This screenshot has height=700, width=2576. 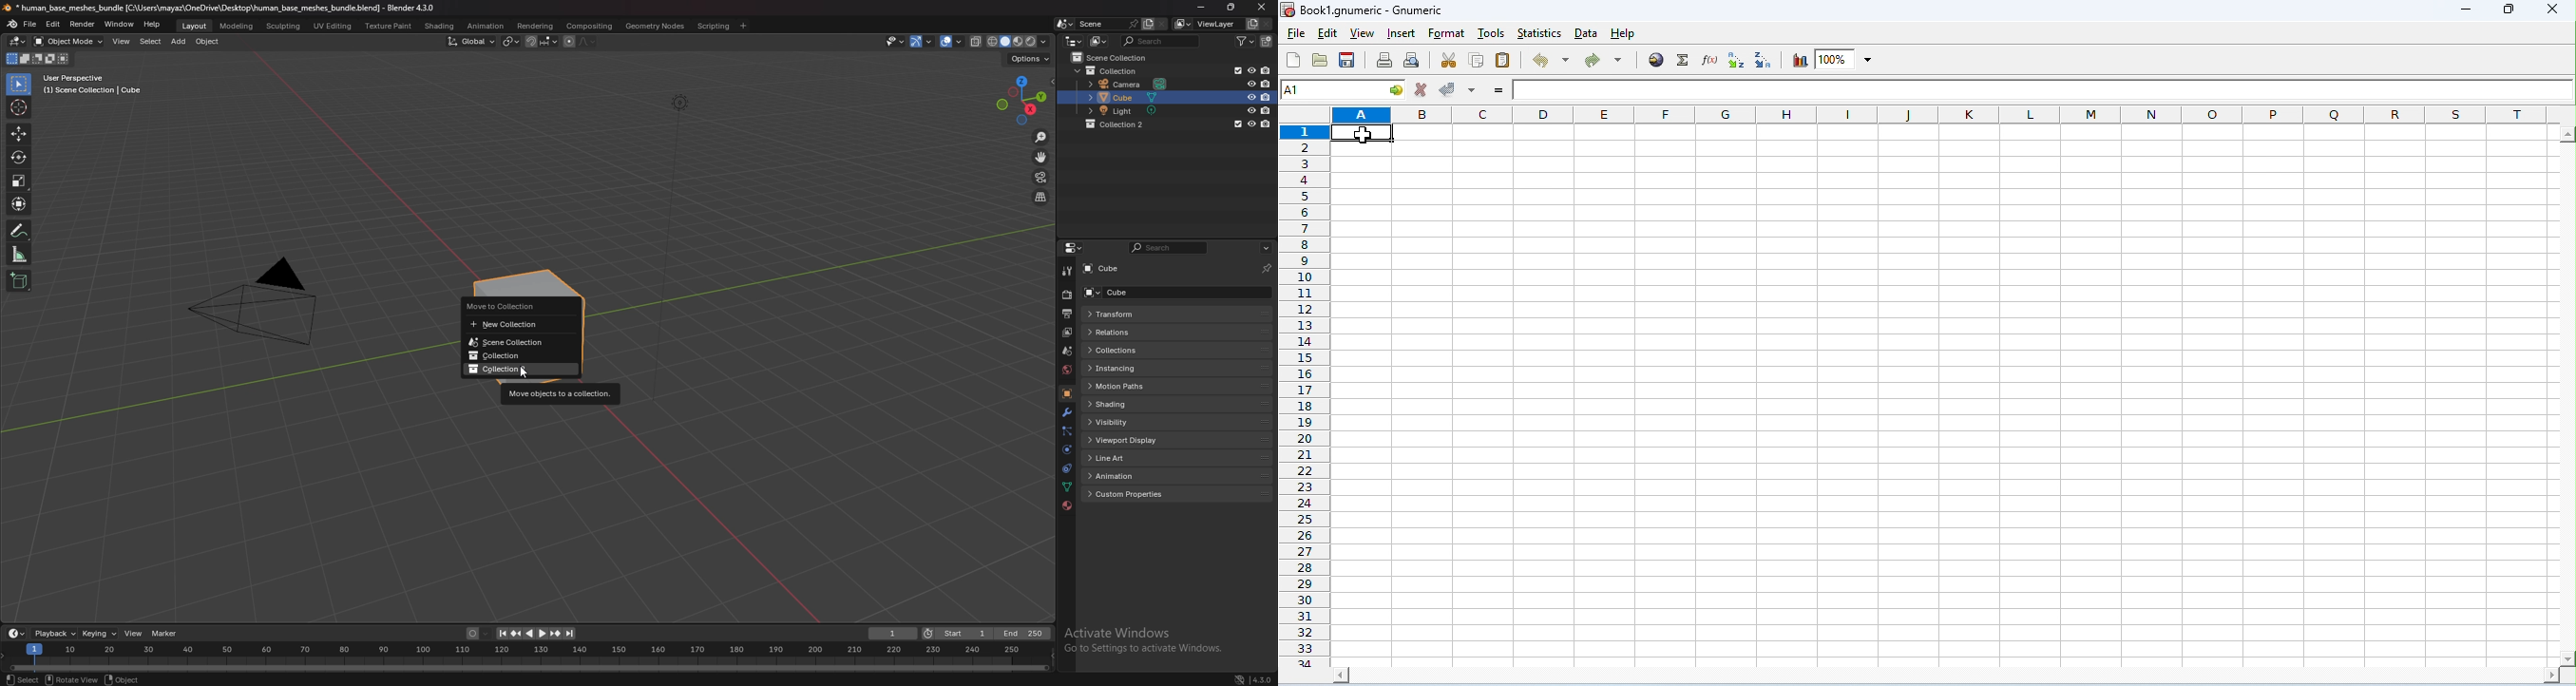 What do you see at coordinates (1603, 62) in the screenshot?
I see `redo` at bounding box center [1603, 62].